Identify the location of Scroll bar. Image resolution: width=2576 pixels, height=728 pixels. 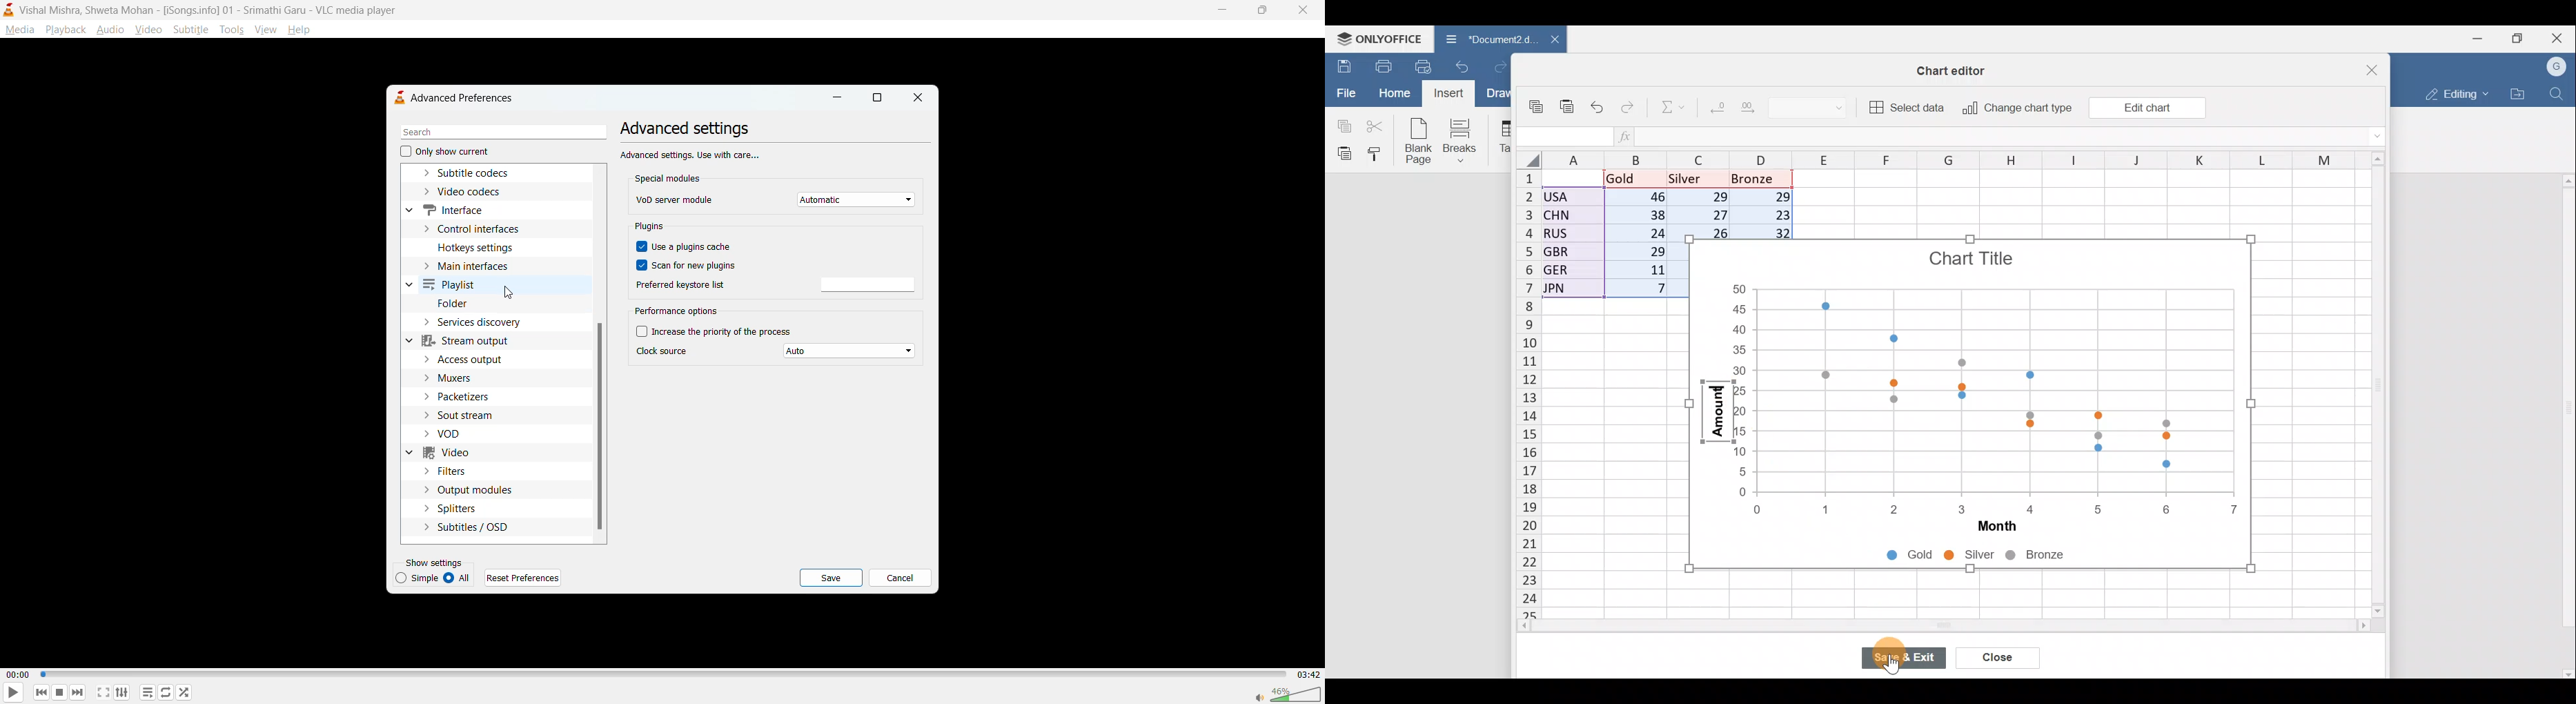
(2566, 426).